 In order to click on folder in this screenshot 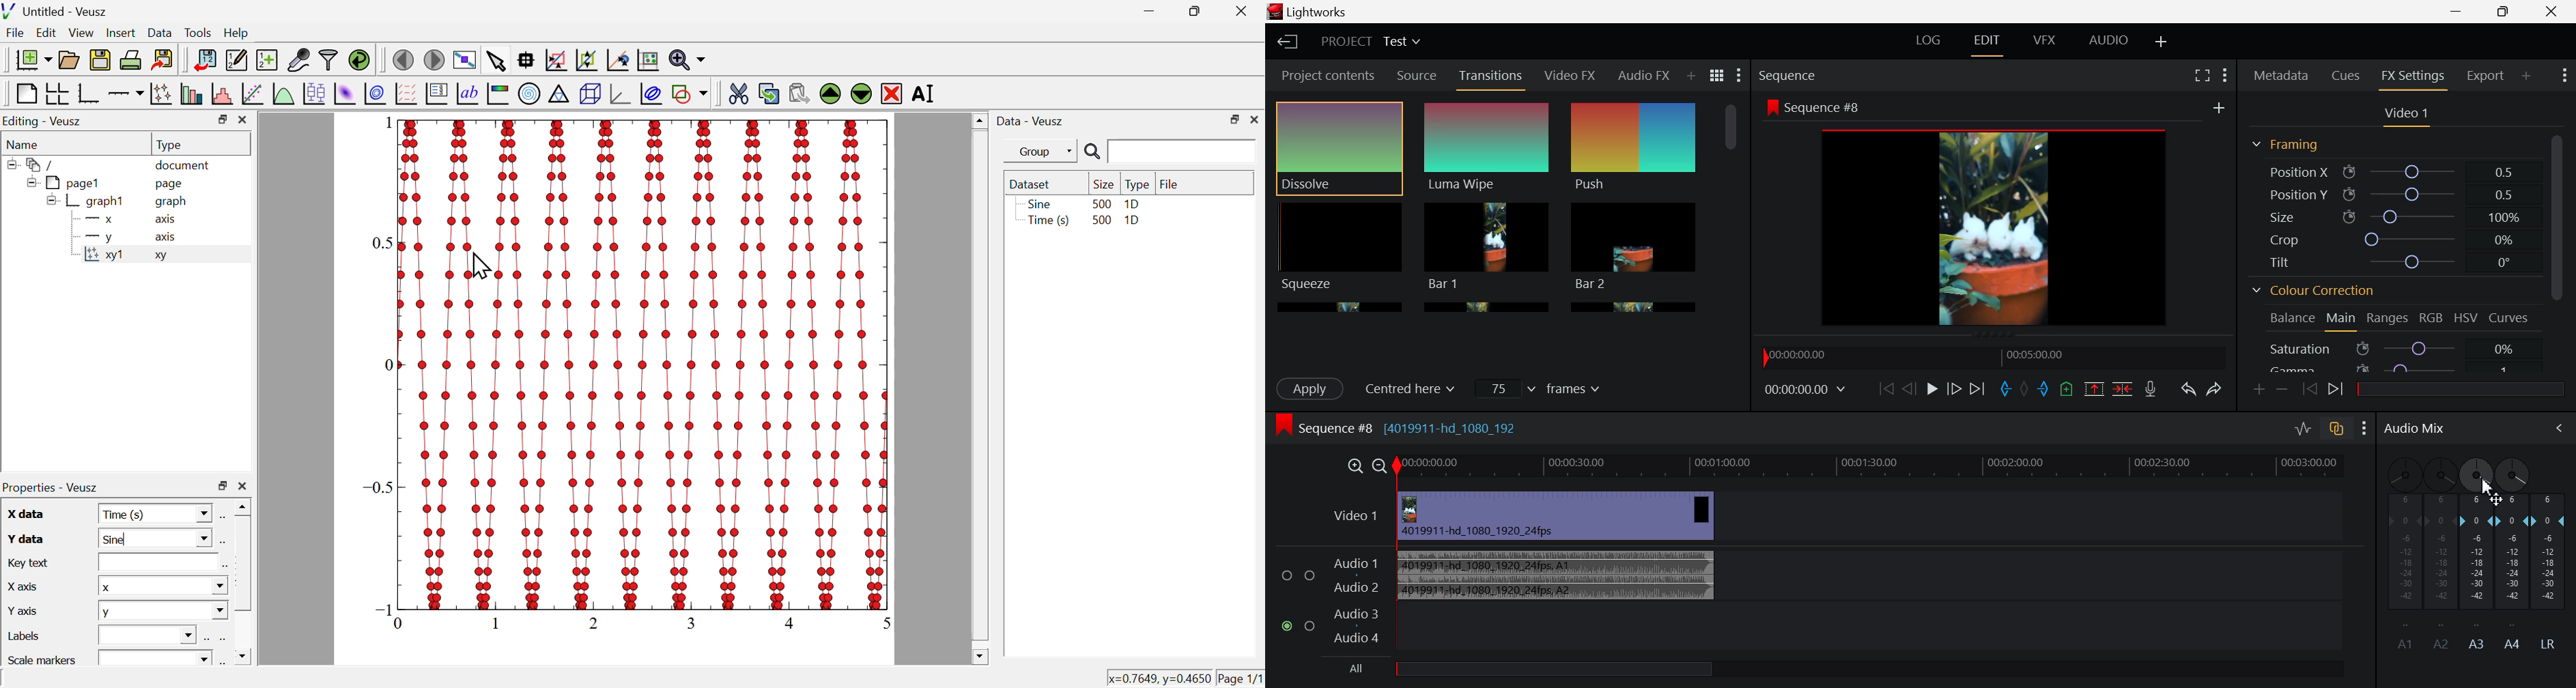, I will do `click(36, 164)`.